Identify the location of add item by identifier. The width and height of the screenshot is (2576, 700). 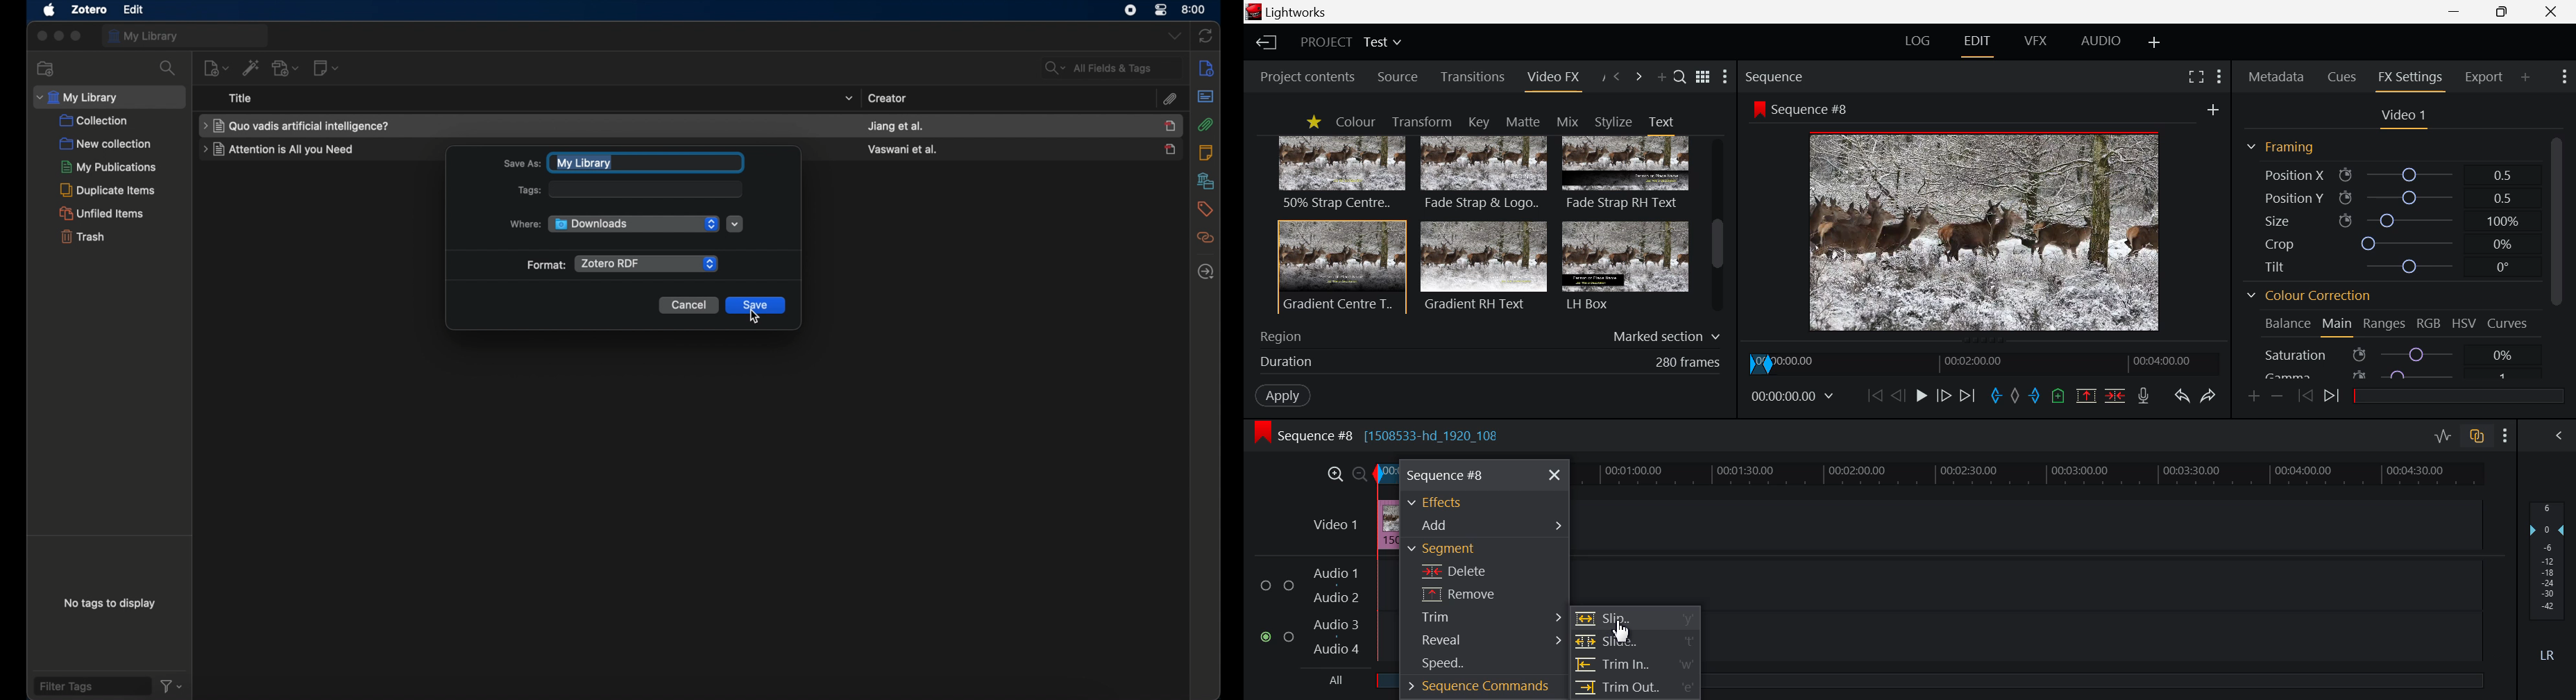
(251, 68).